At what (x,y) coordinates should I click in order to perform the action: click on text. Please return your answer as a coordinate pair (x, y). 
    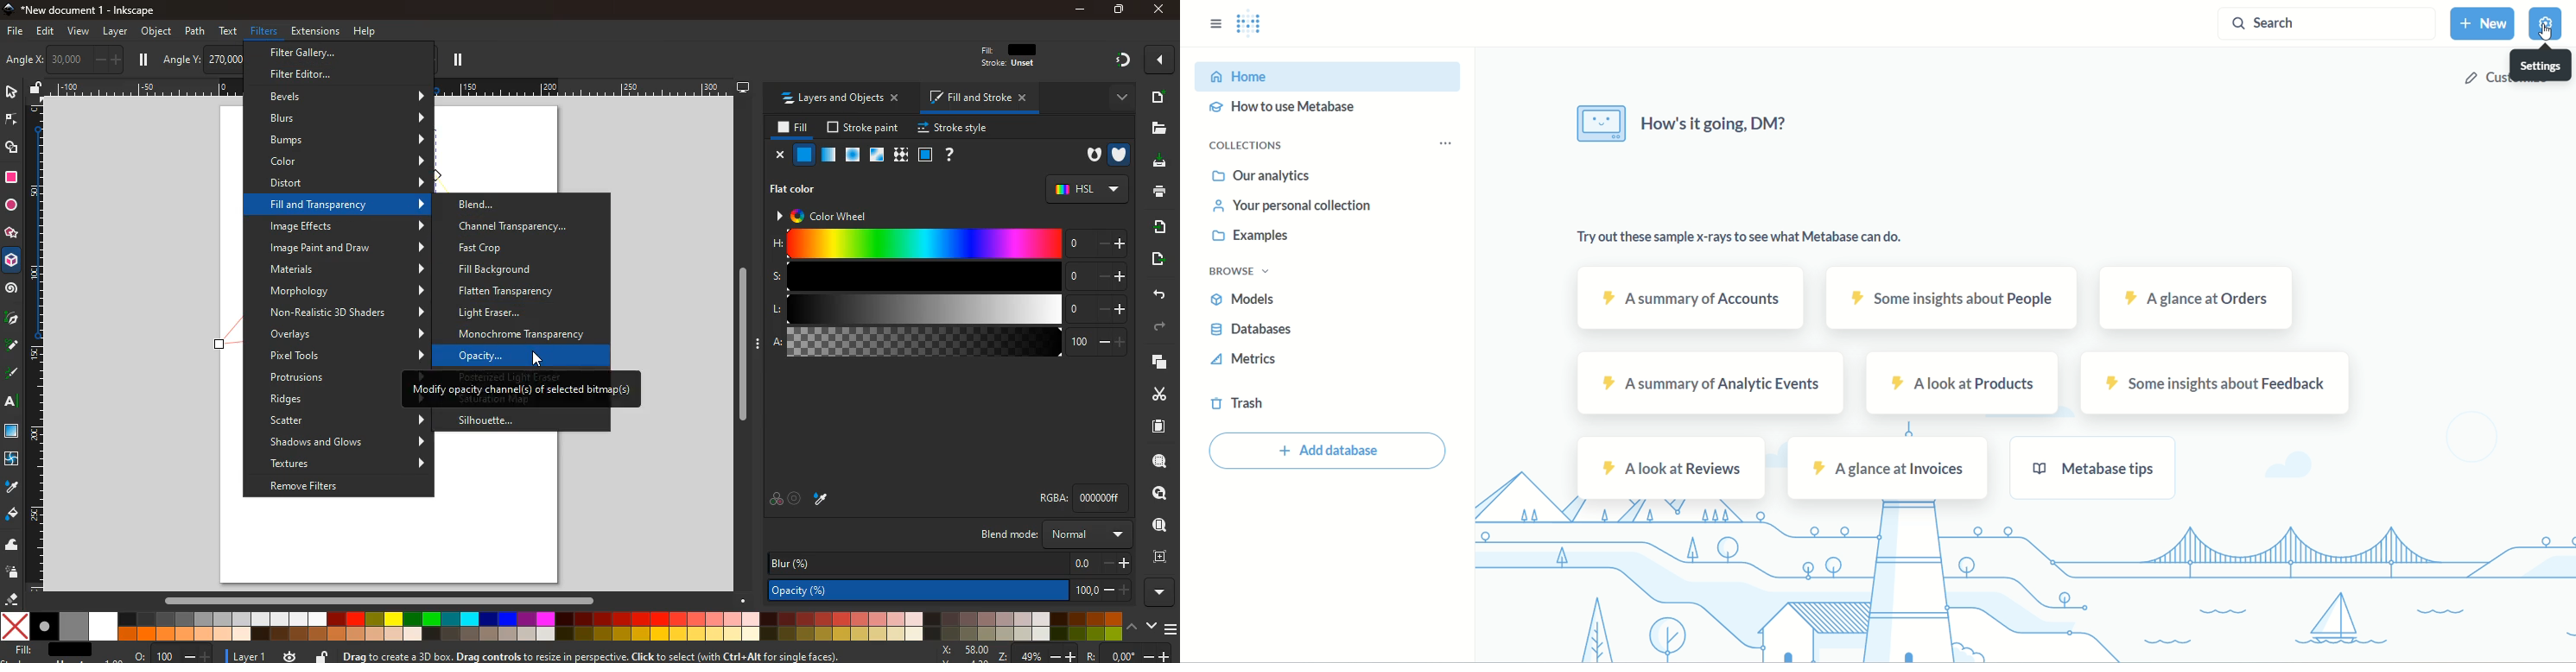
    Looking at the image, I should click on (230, 30).